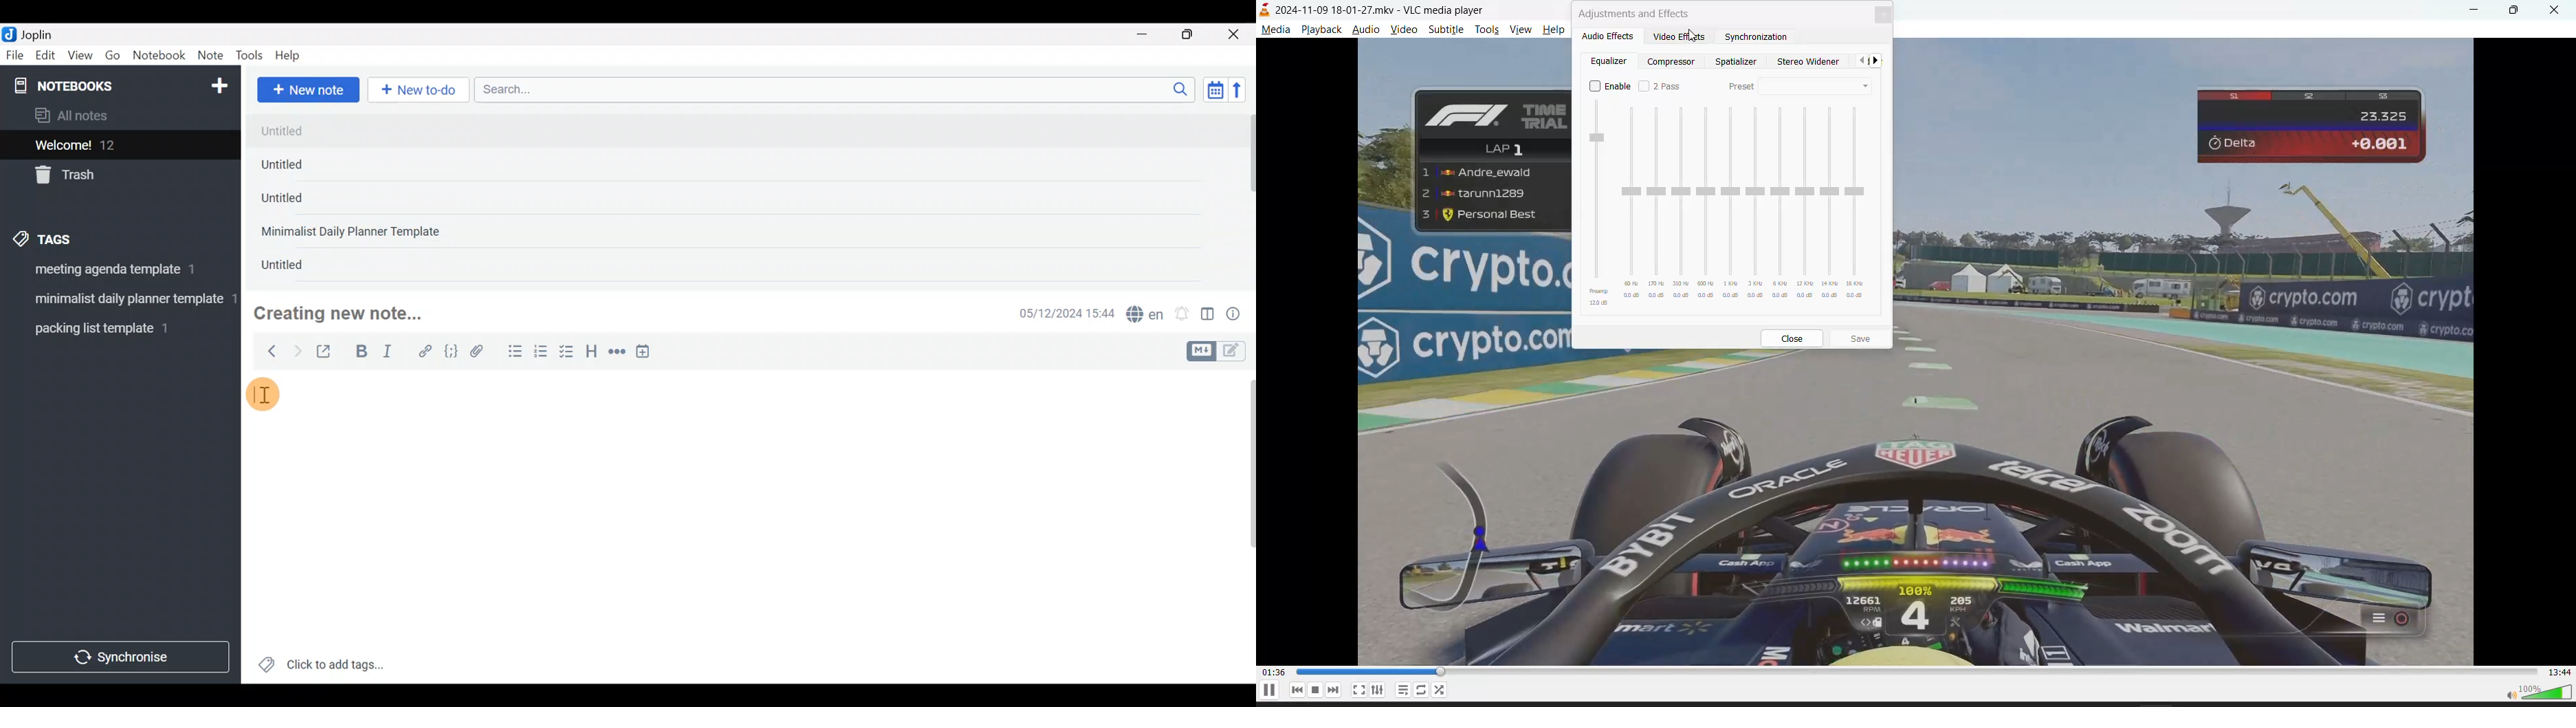 This screenshot has height=728, width=2576. What do you see at coordinates (730, 527) in the screenshot?
I see `Text editor` at bounding box center [730, 527].